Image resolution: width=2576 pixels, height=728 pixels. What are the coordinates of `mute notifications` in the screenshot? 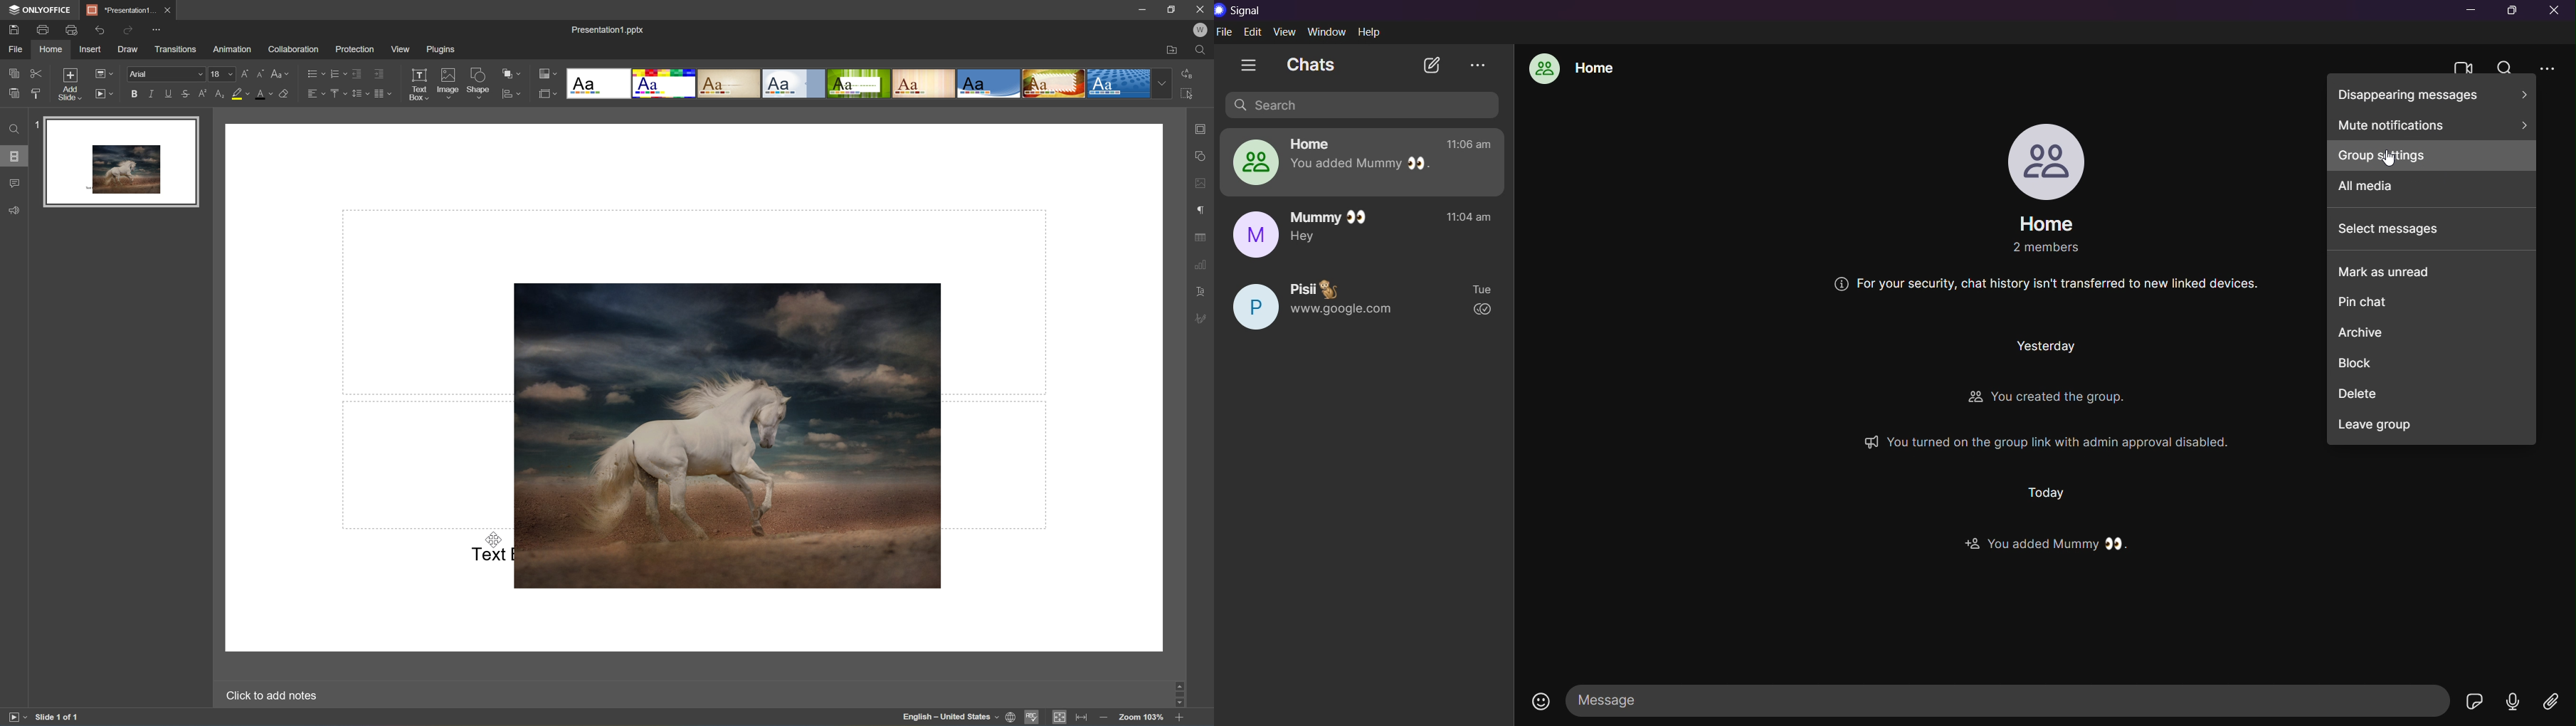 It's located at (2433, 123).